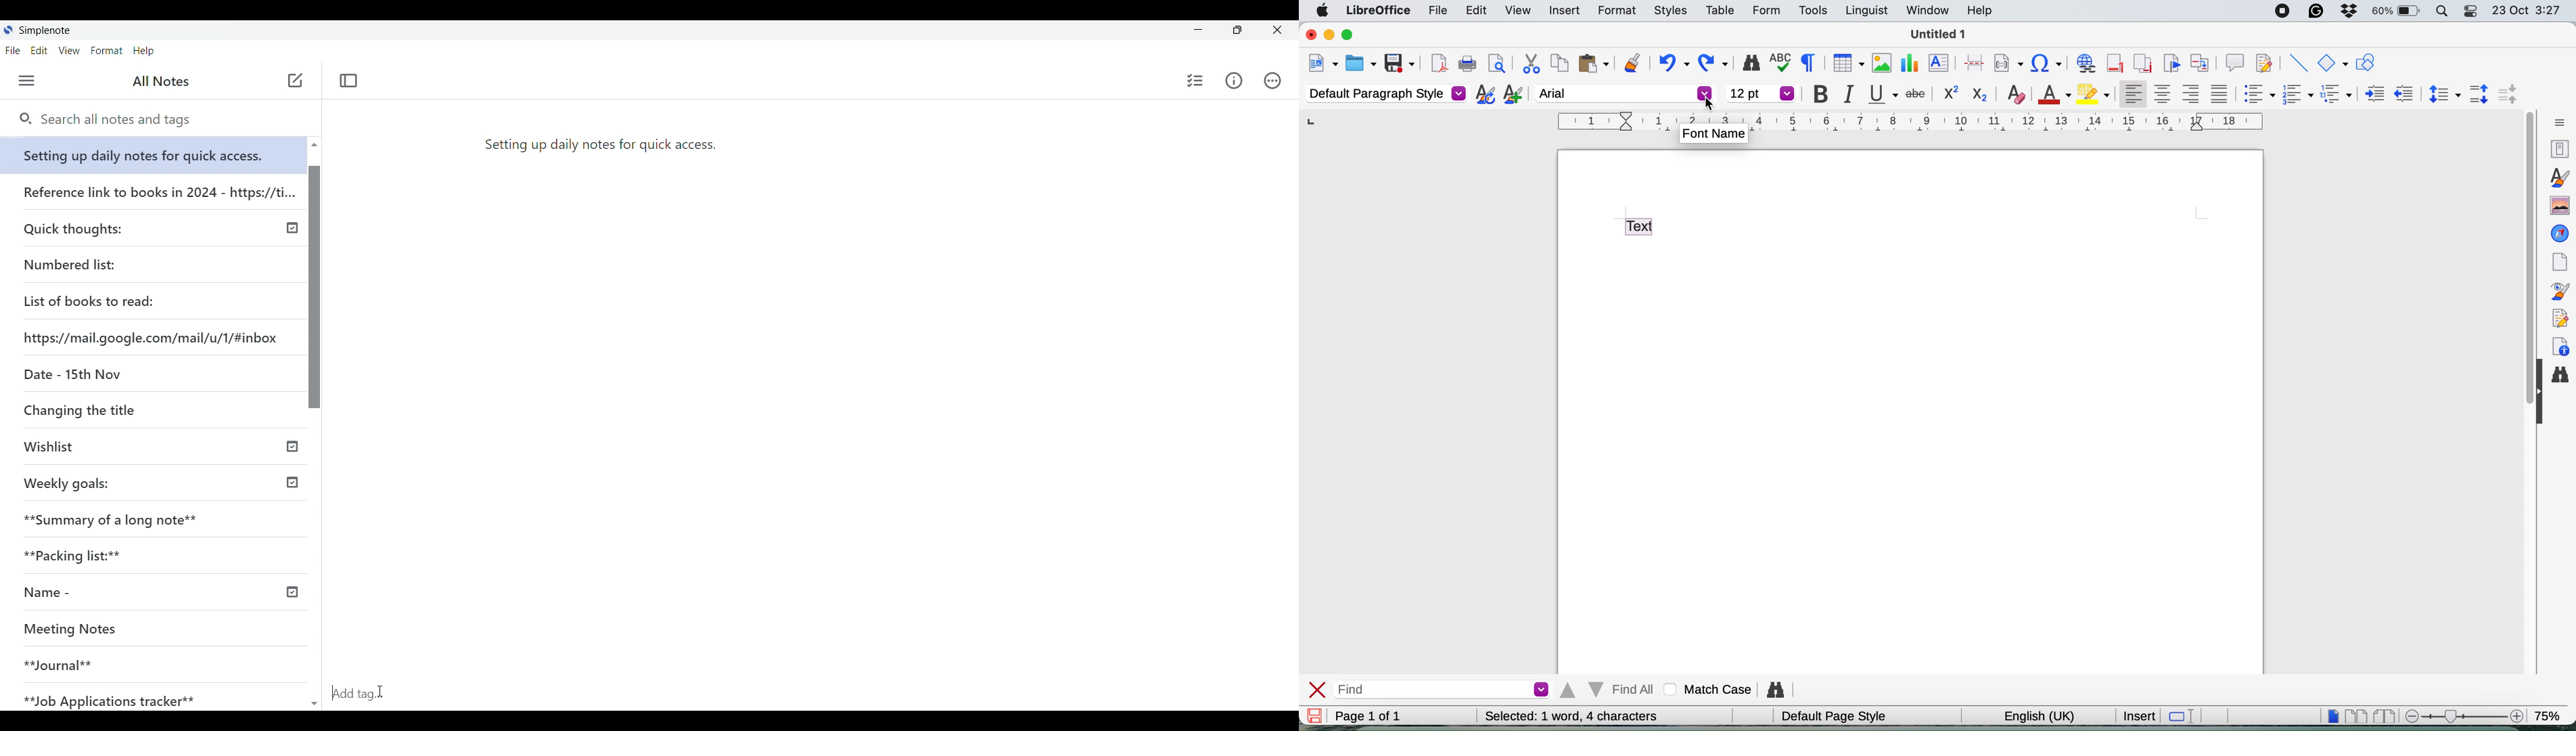 The width and height of the screenshot is (2576, 756). Describe the element at coordinates (1807, 63) in the screenshot. I see `toggle formatting marks` at that location.